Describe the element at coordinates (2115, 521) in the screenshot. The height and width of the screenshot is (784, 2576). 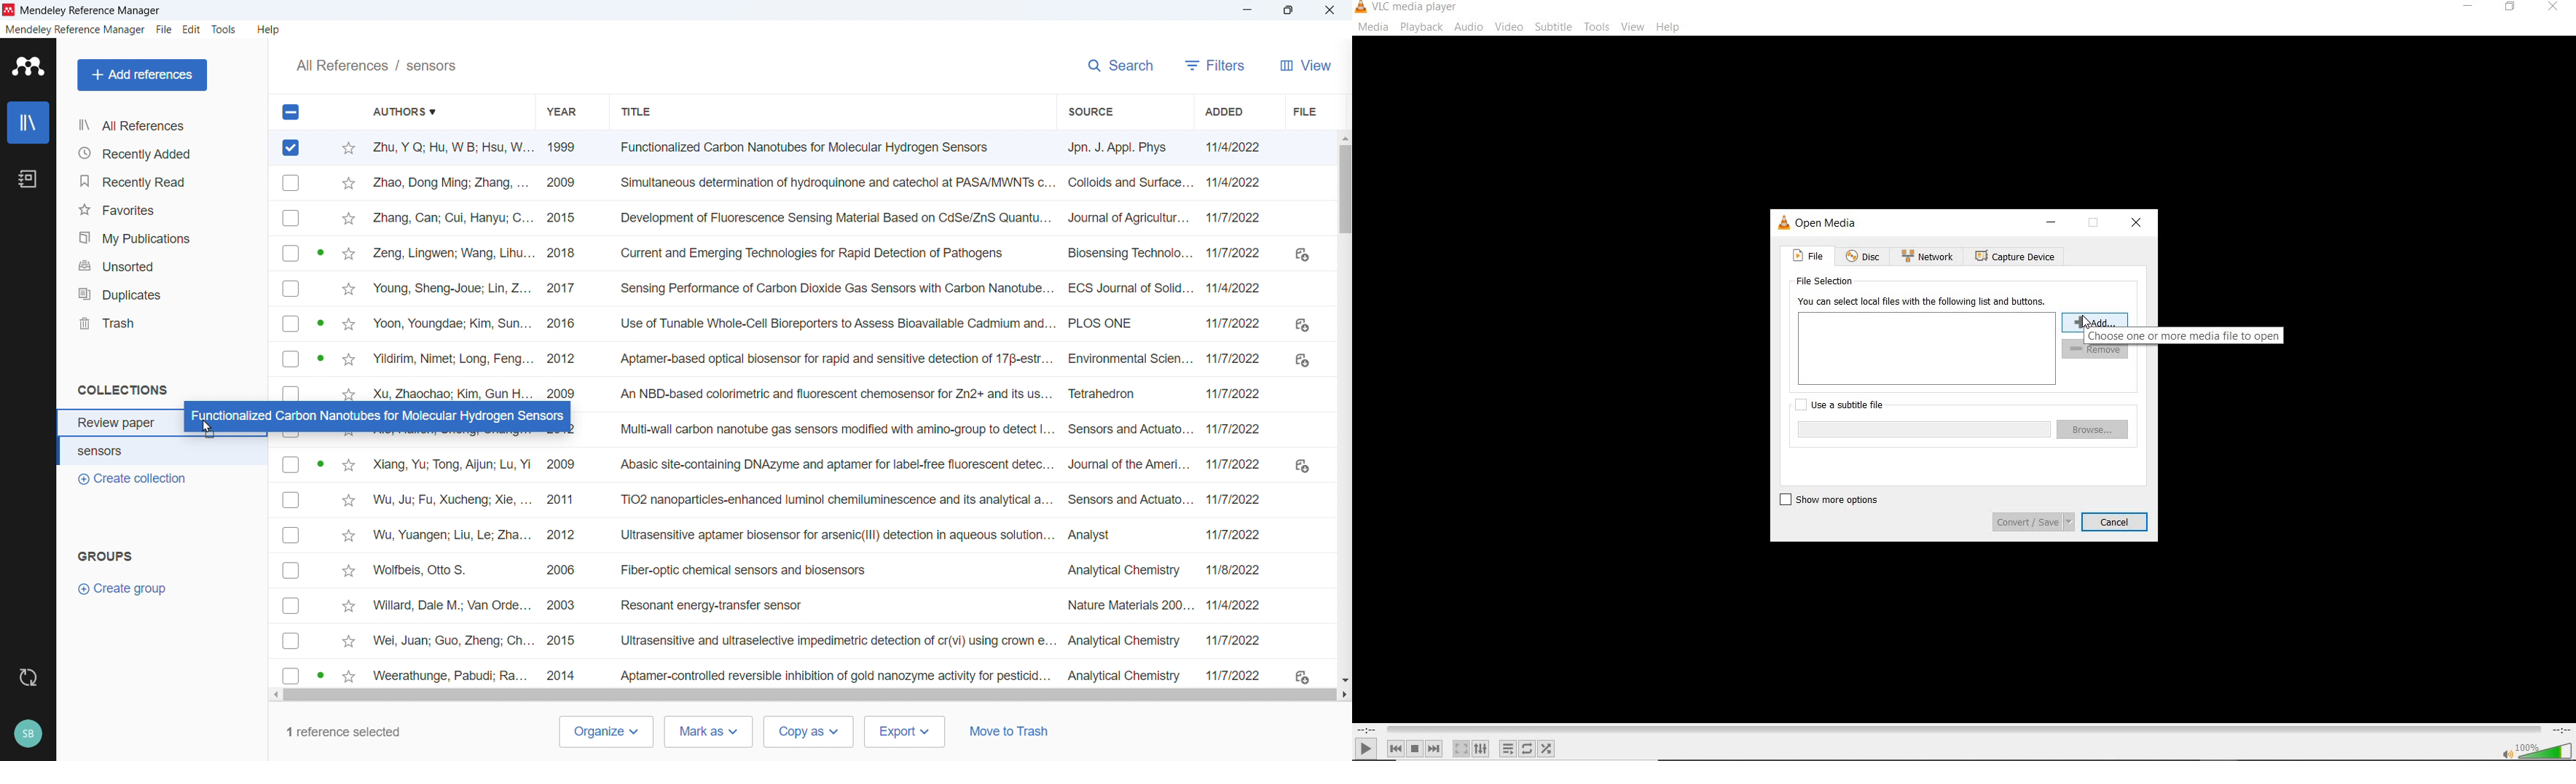
I see `cancel` at that location.